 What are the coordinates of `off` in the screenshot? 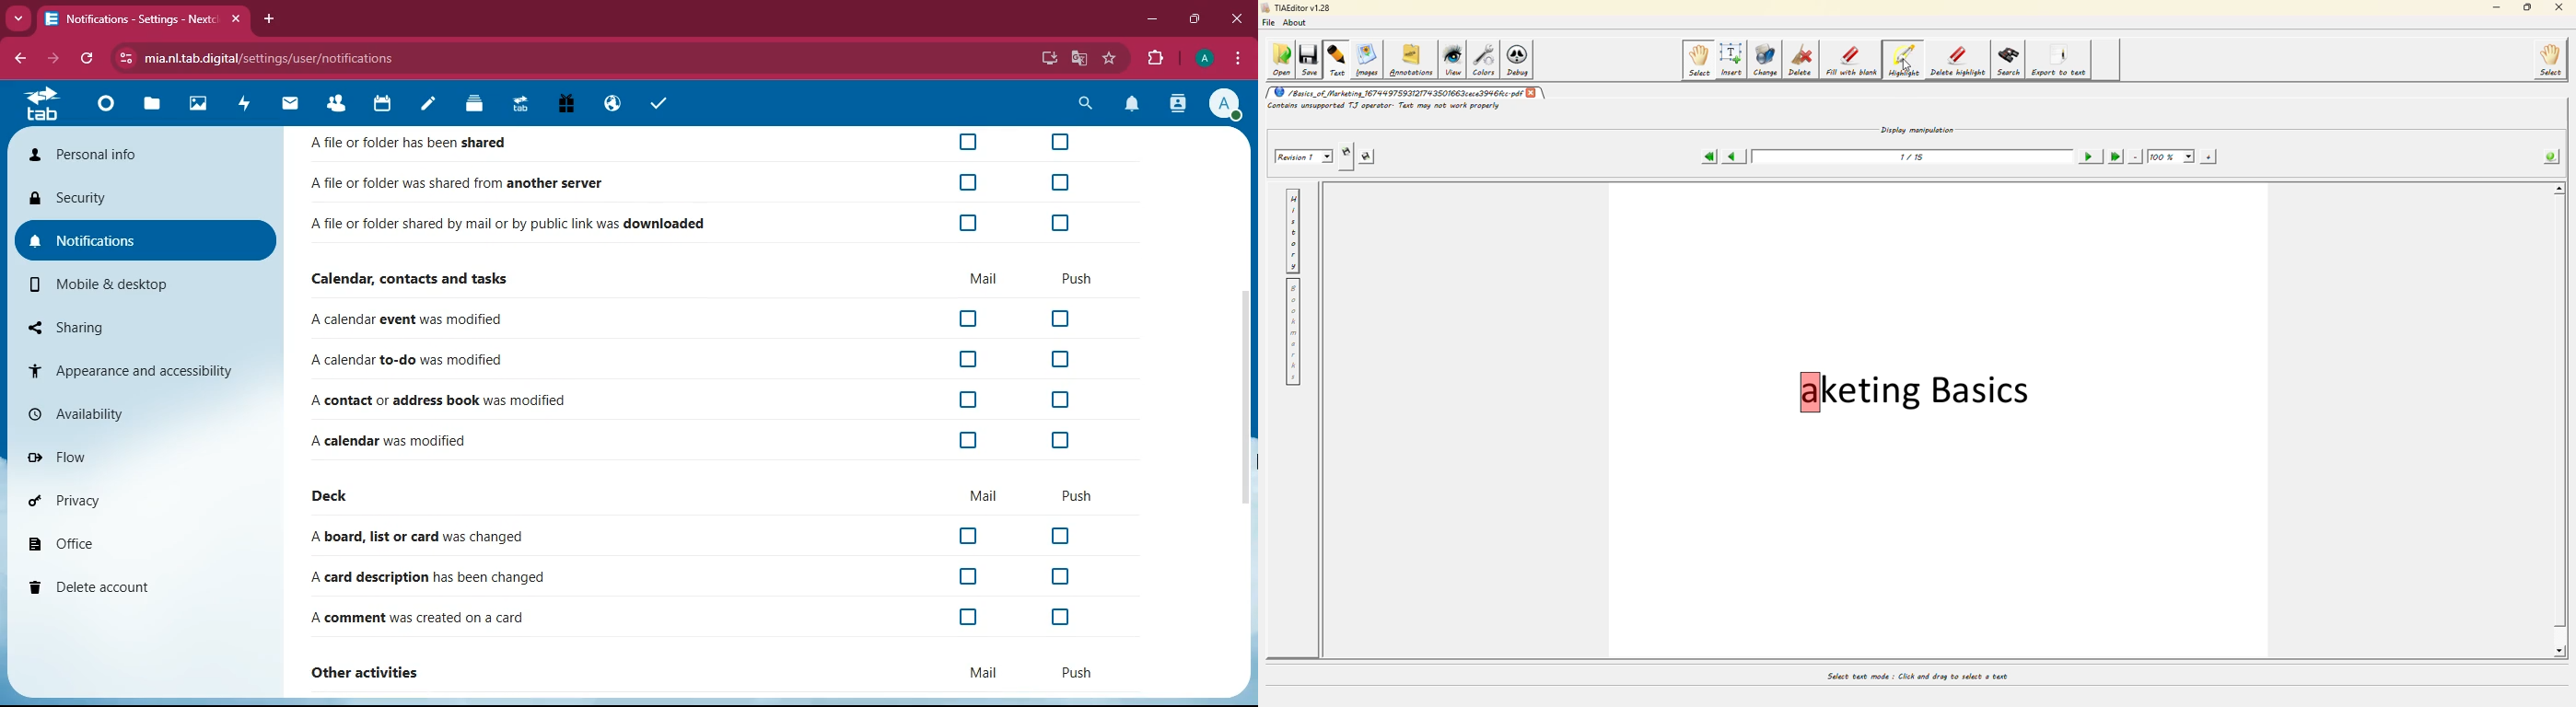 It's located at (1062, 181).